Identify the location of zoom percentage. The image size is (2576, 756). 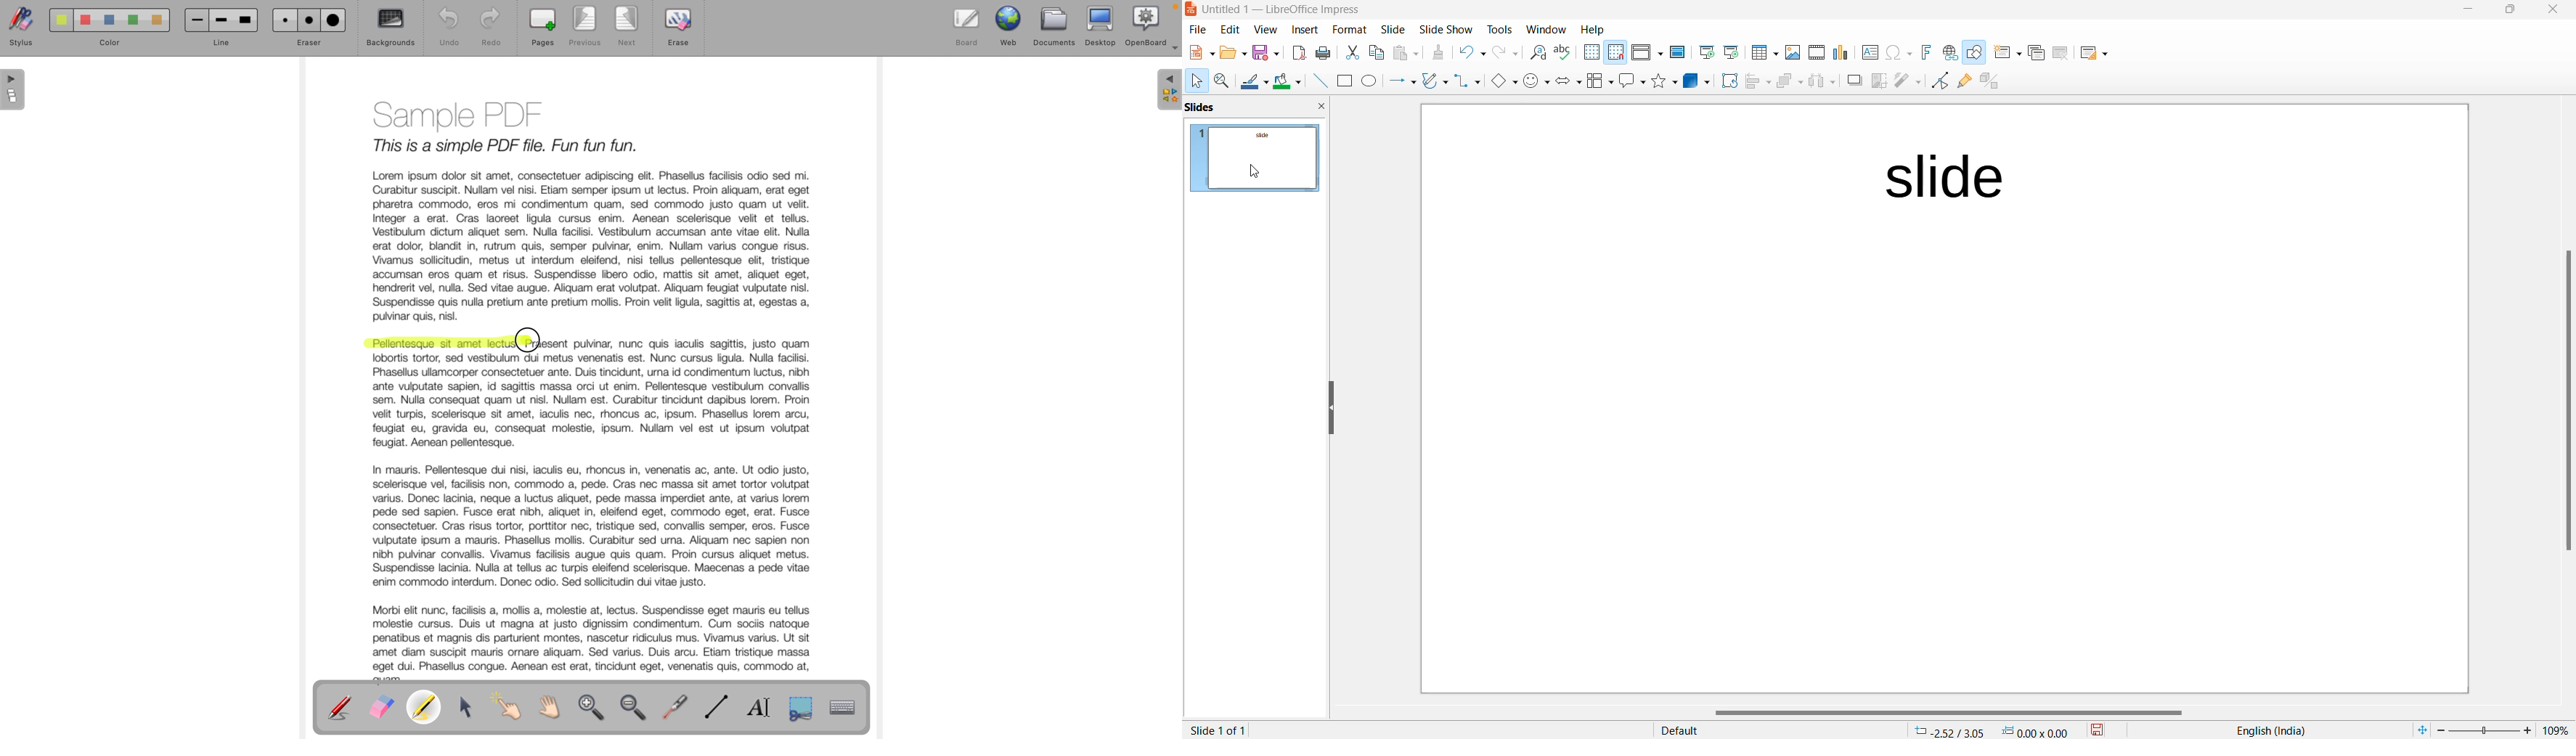
(2557, 730).